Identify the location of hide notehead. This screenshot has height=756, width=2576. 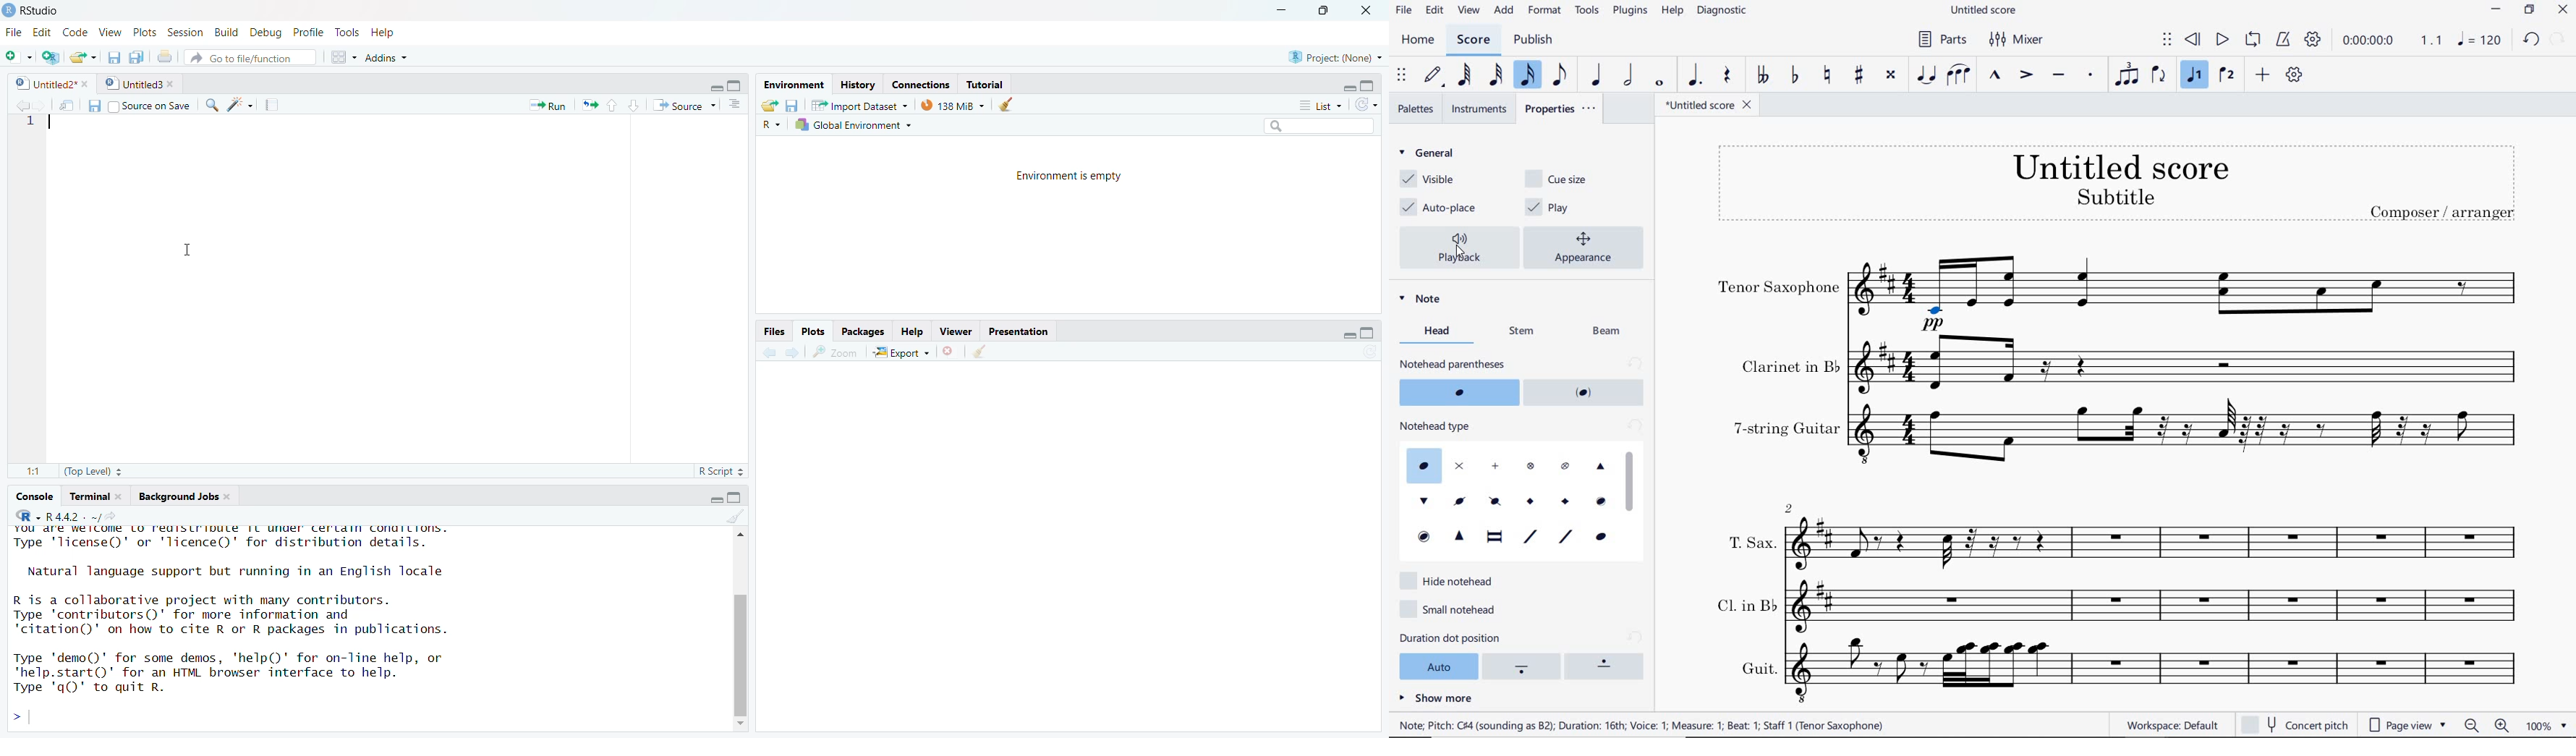
(1452, 580).